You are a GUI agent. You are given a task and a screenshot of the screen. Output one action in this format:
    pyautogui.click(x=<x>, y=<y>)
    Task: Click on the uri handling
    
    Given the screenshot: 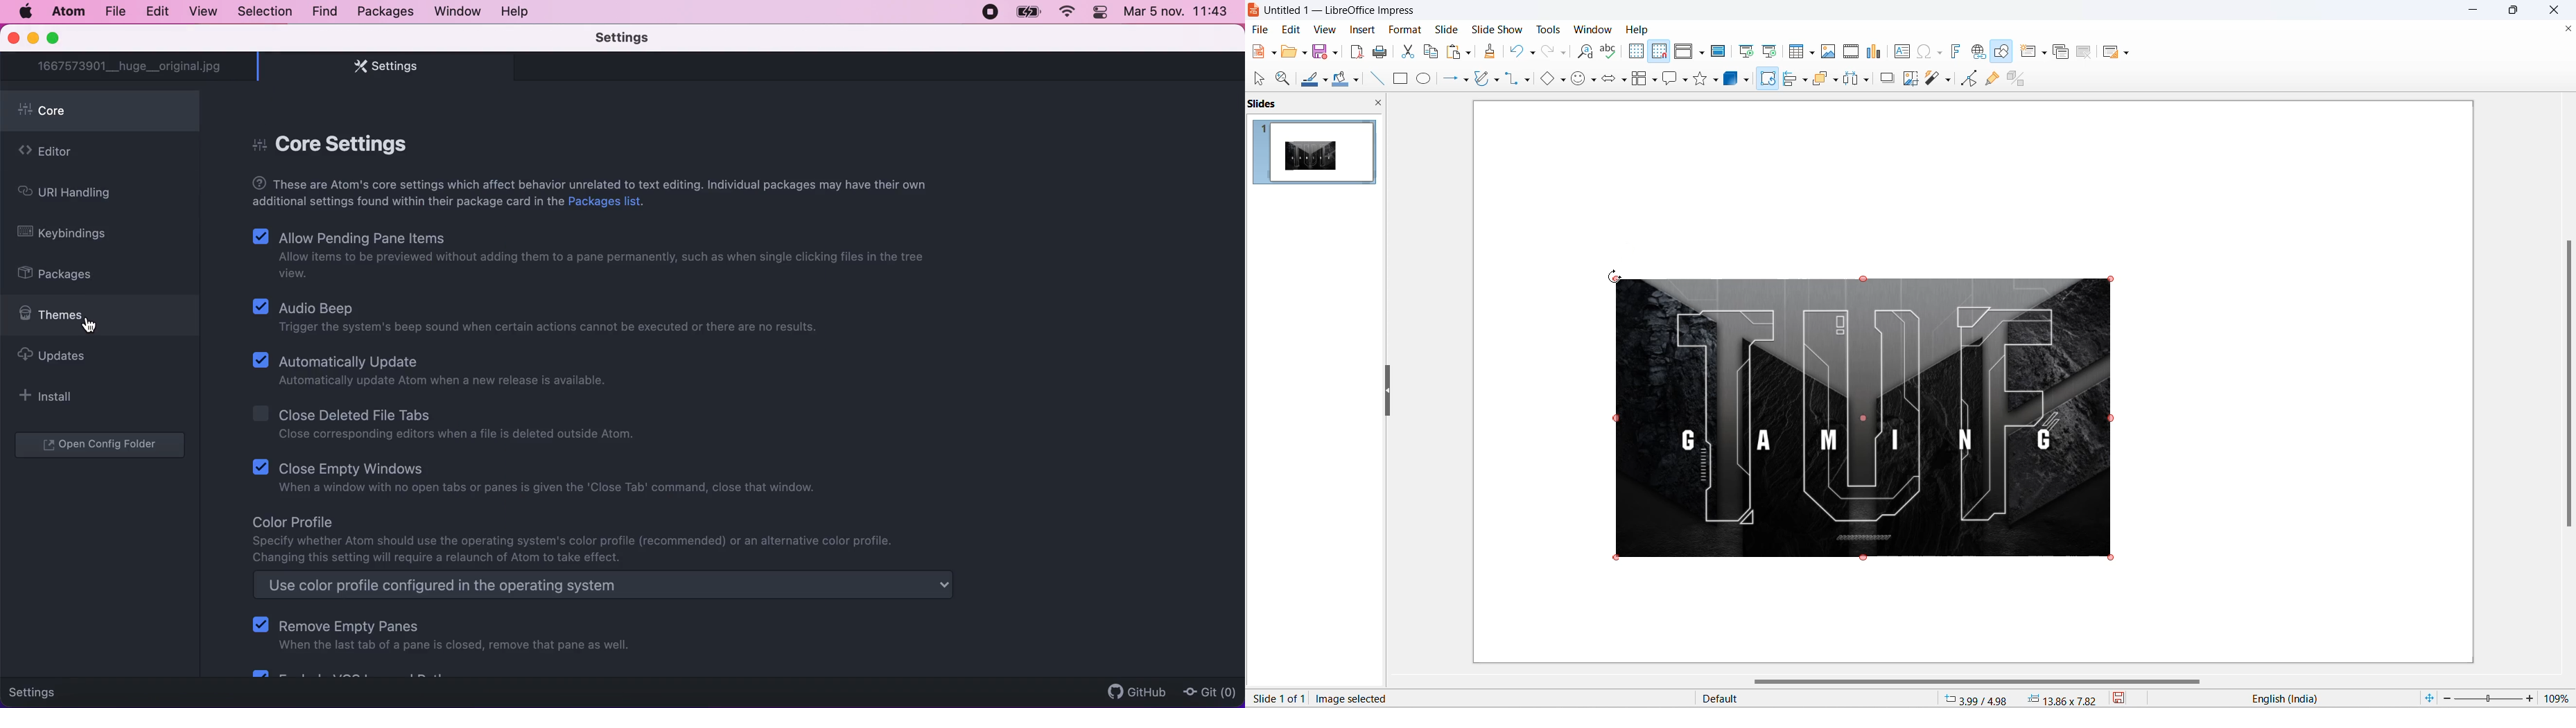 What is the action you would take?
    pyautogui.click(x=77, y=193)
    